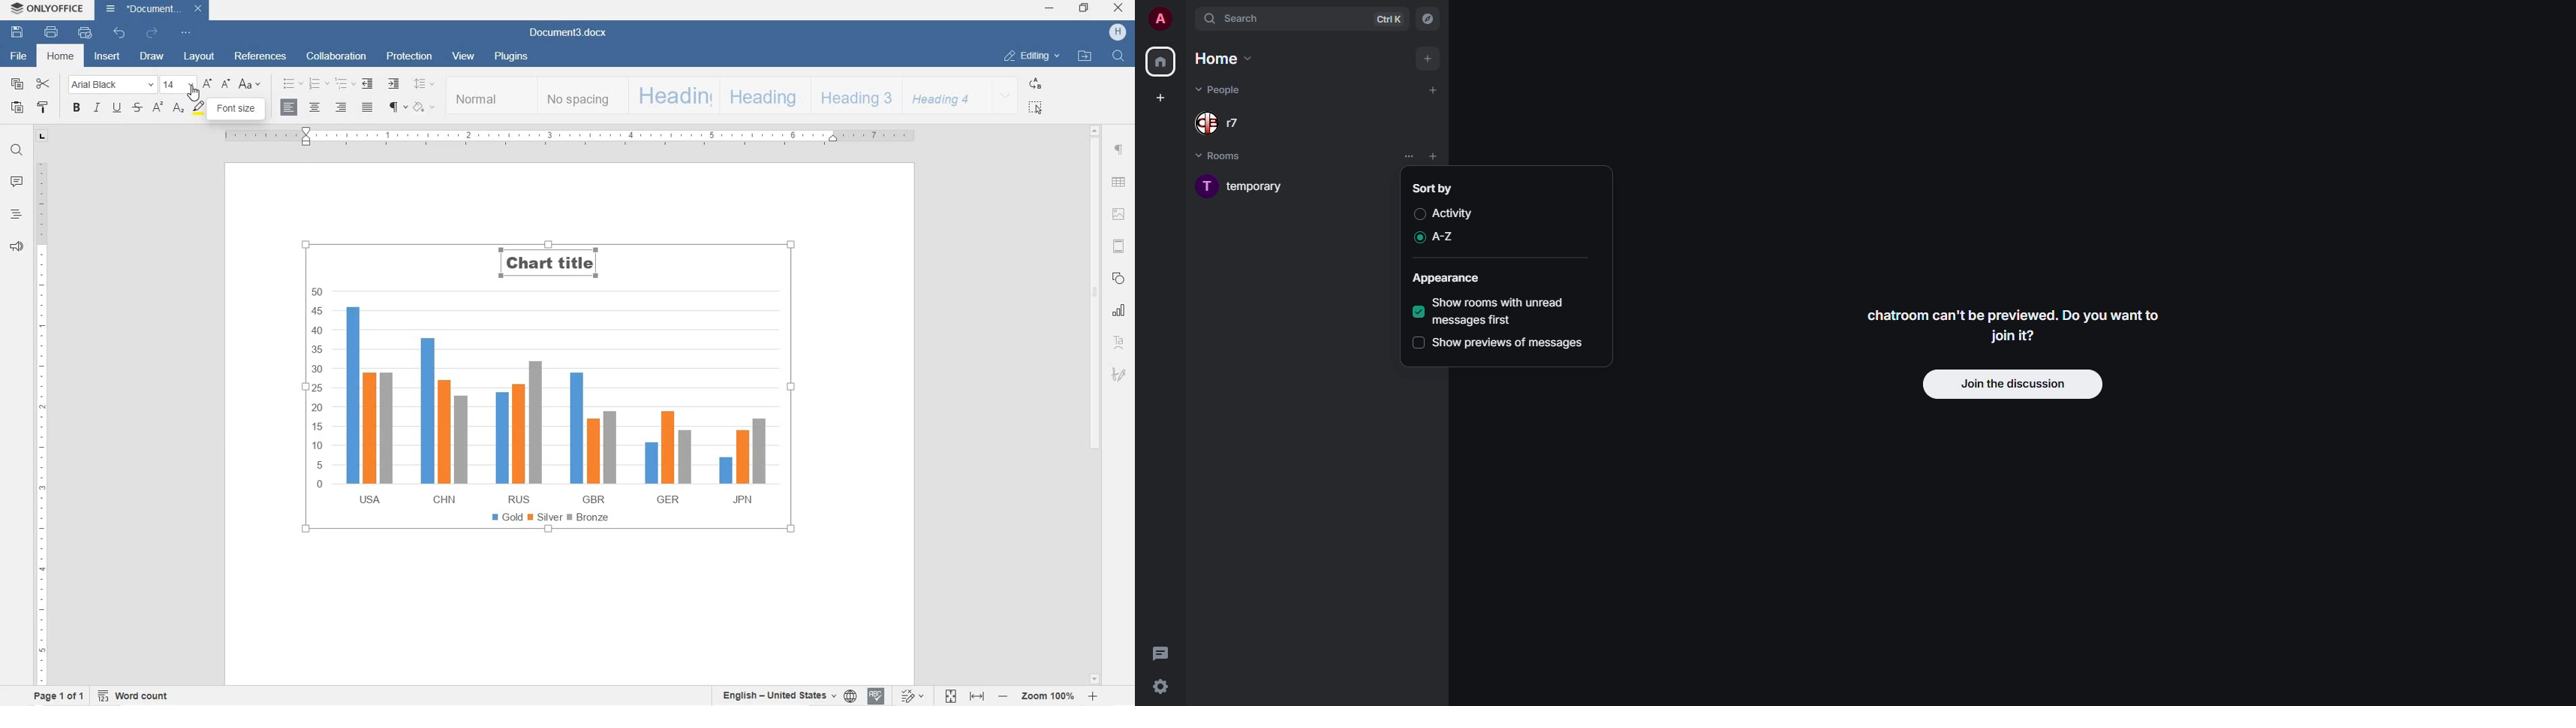 The image size is (2576, 728). I want to click on CHART, so click(1118, 310).